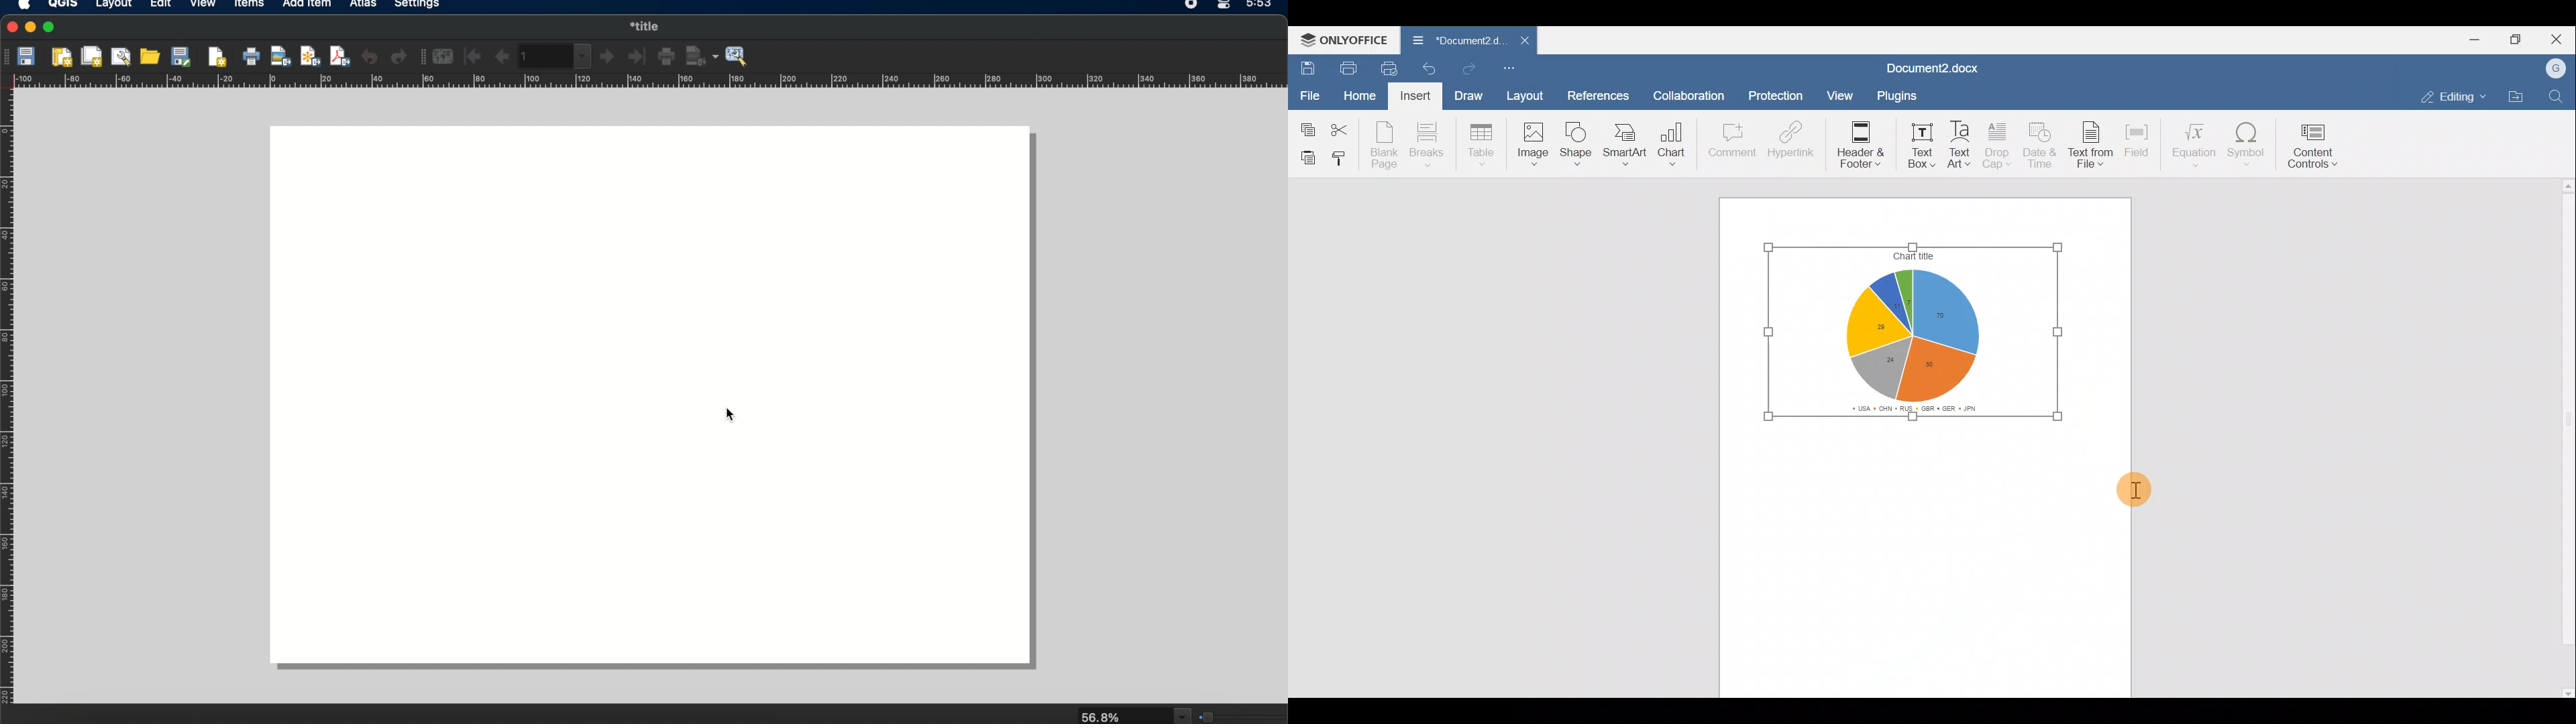 This screenshot has height=728, width=2576. I want to click on Cursor on Chart, so click(1671, 143).